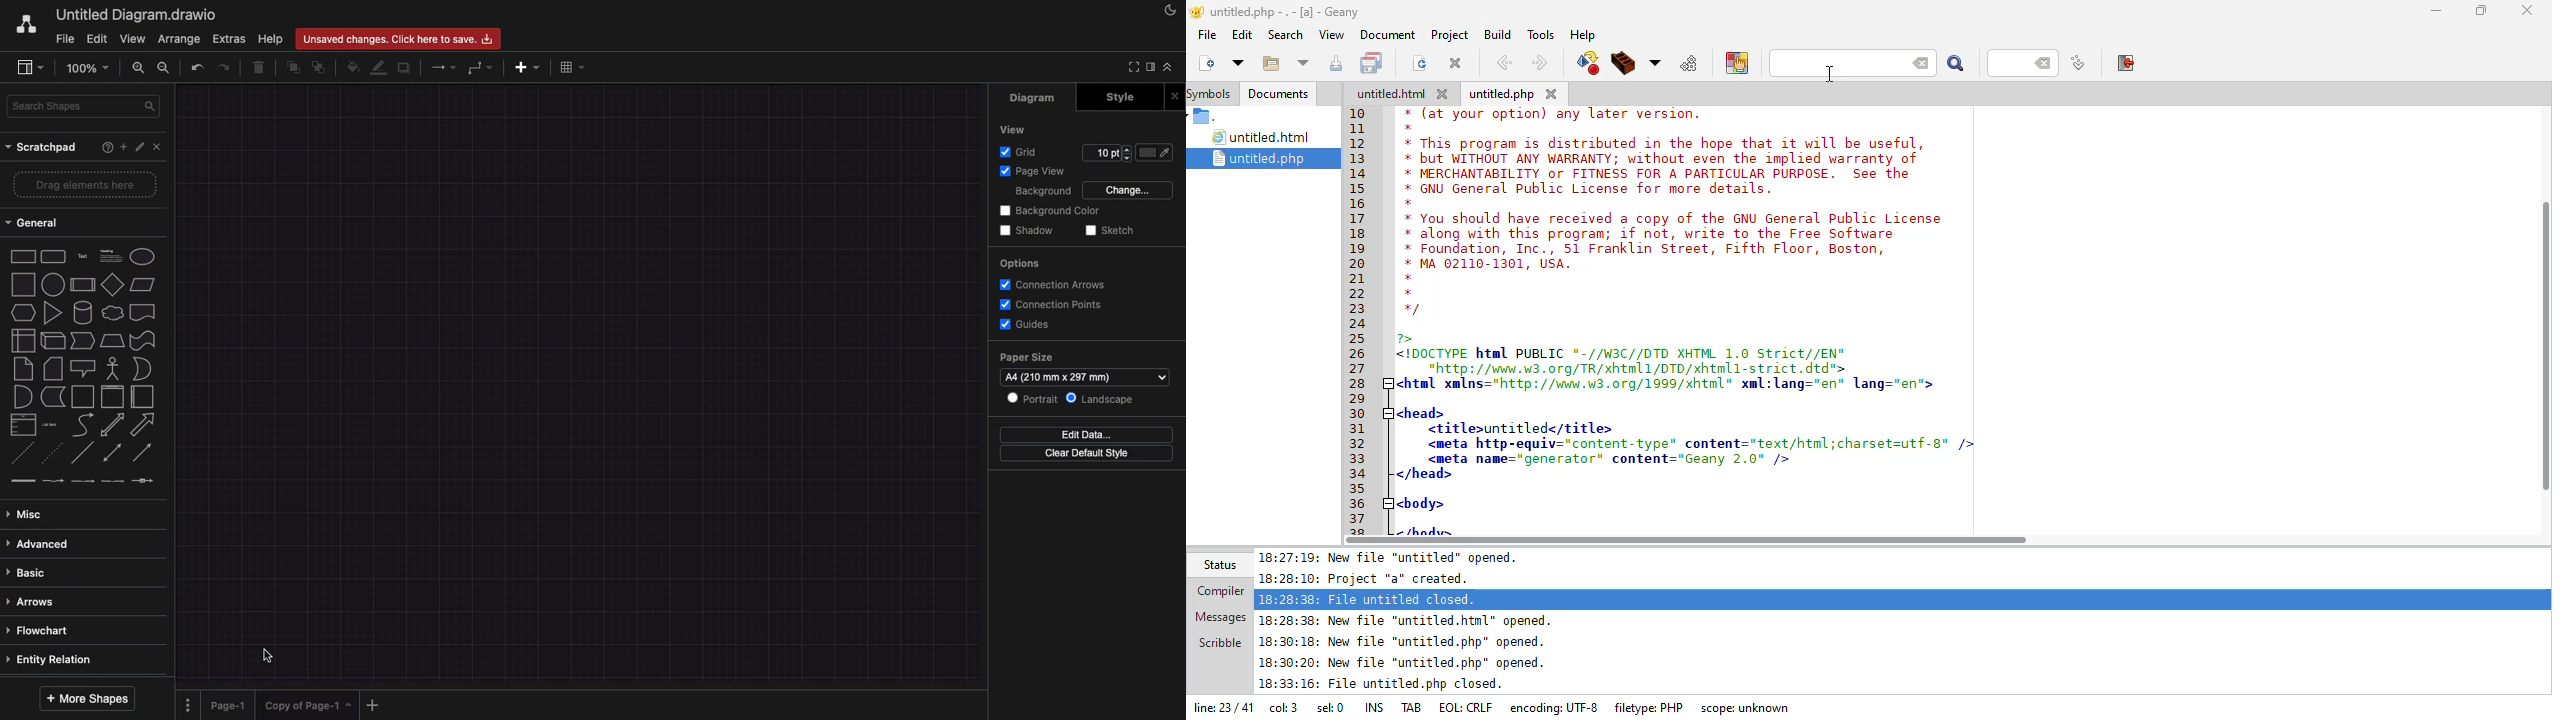 Image resolution: width=2576 pixels, height=728 pixels. What do you see at coordinates (32, 222) in the screenshot?
I see `general` at bounding box center [32, 222].